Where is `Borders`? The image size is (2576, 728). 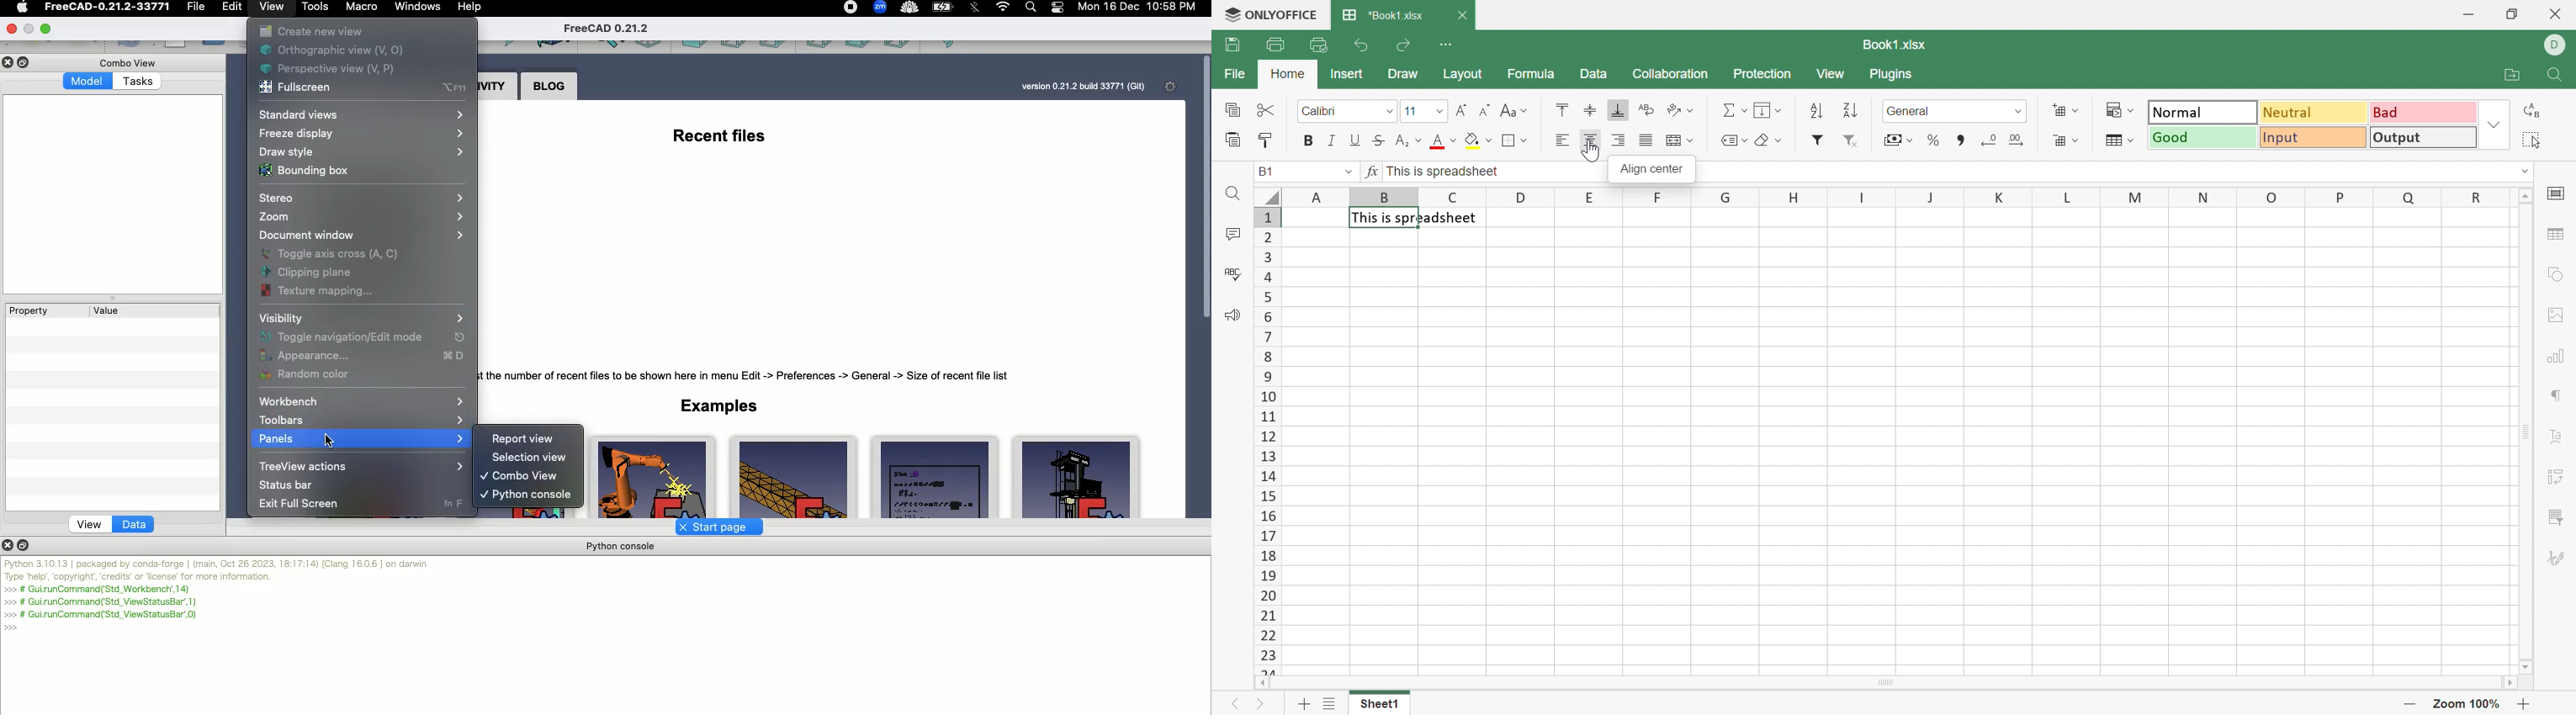
Borders is located at coordinates (1511, 141).